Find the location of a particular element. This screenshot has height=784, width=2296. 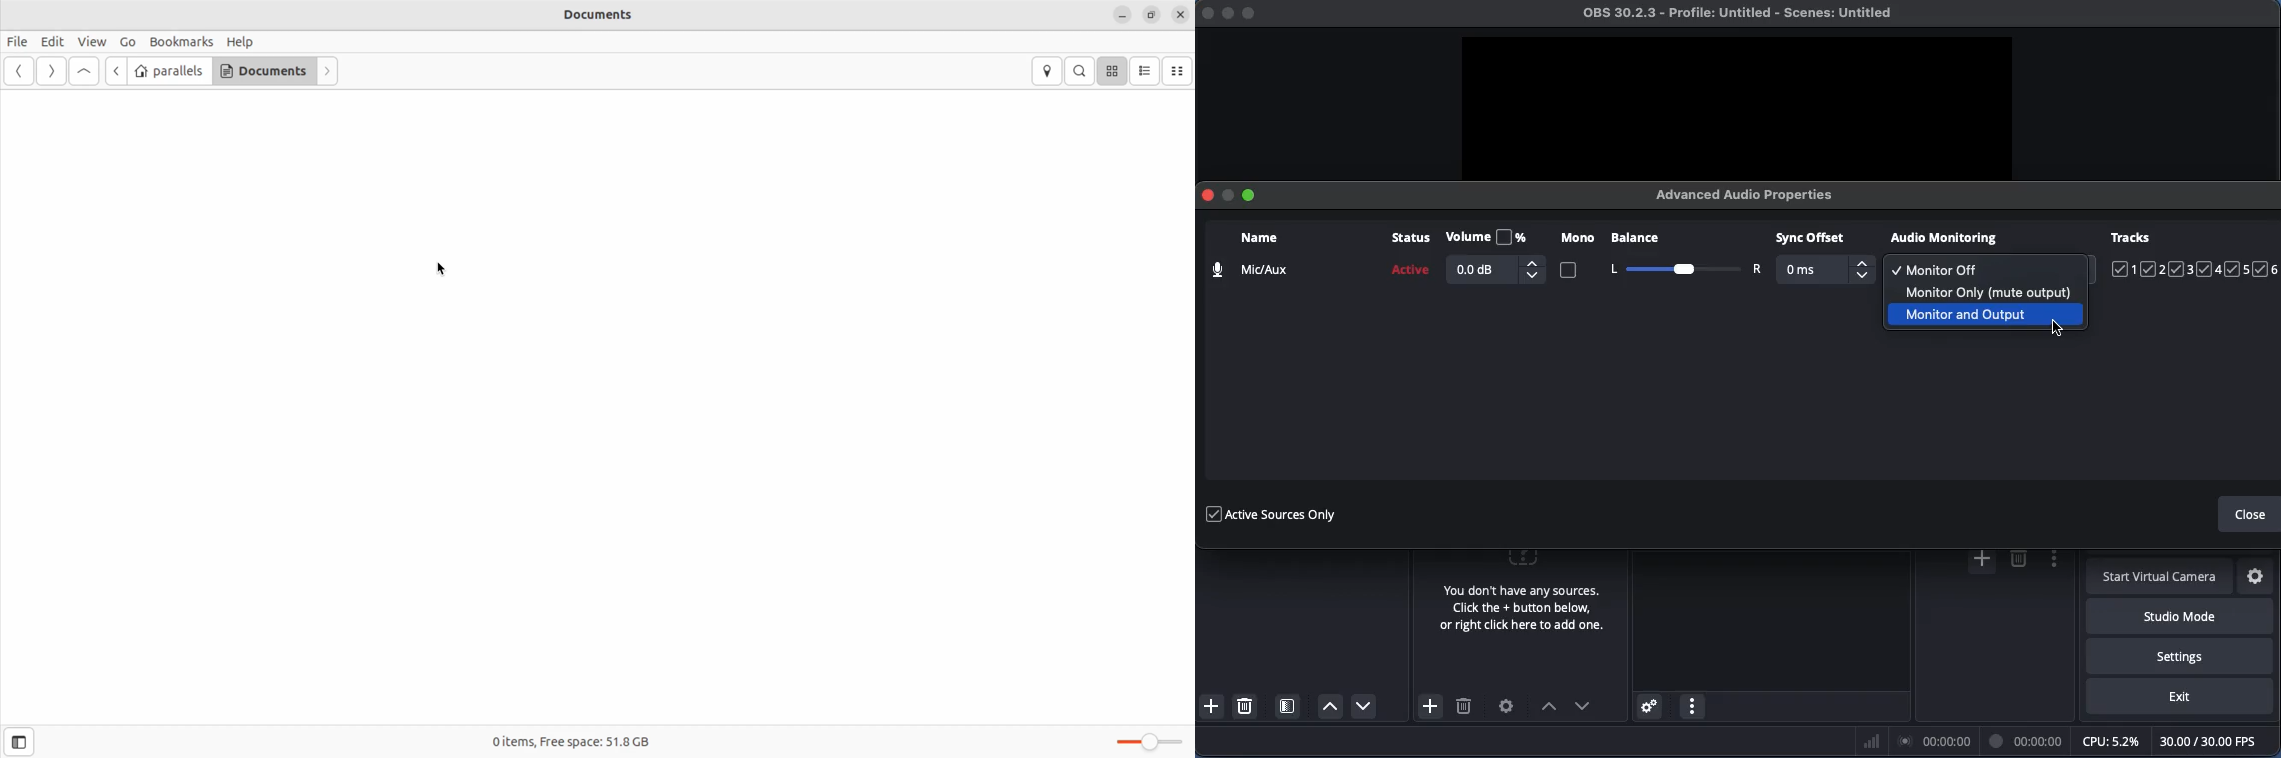

next  is located at coordinates (329, 71).